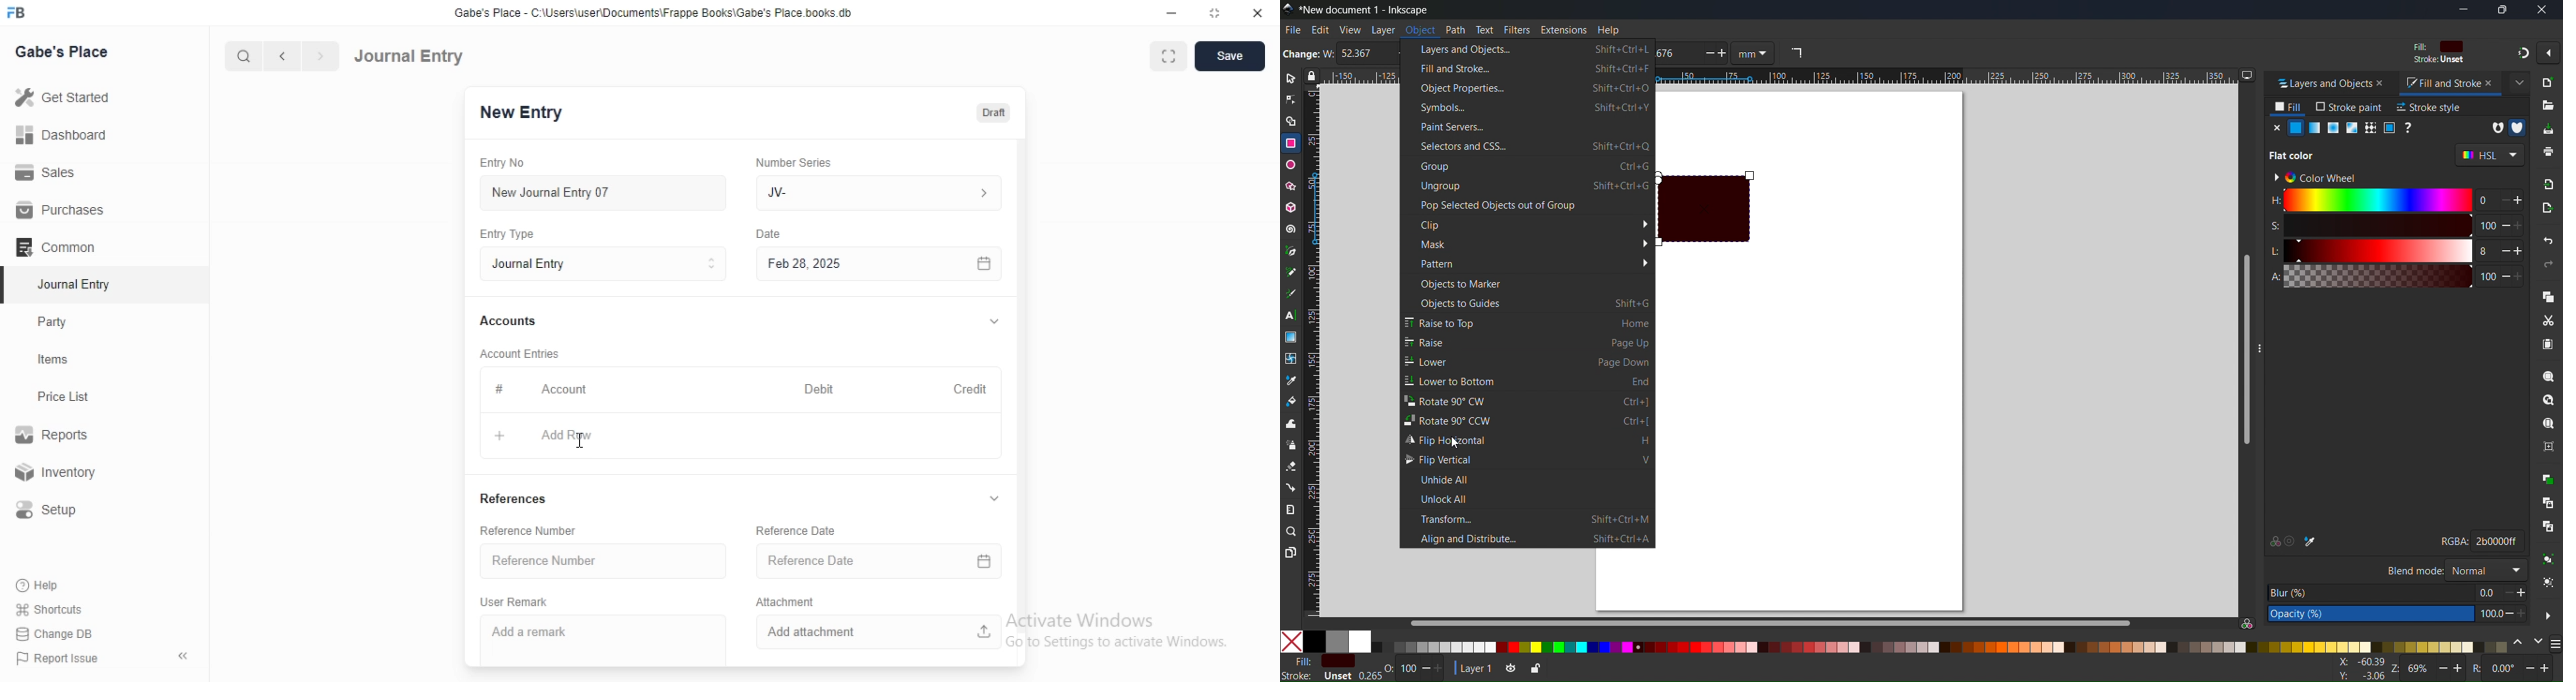 This screenshot has height=700, width=2576. Describe the element at coordinates (2276, 128) in the screenshot. I see `Close` at that location.